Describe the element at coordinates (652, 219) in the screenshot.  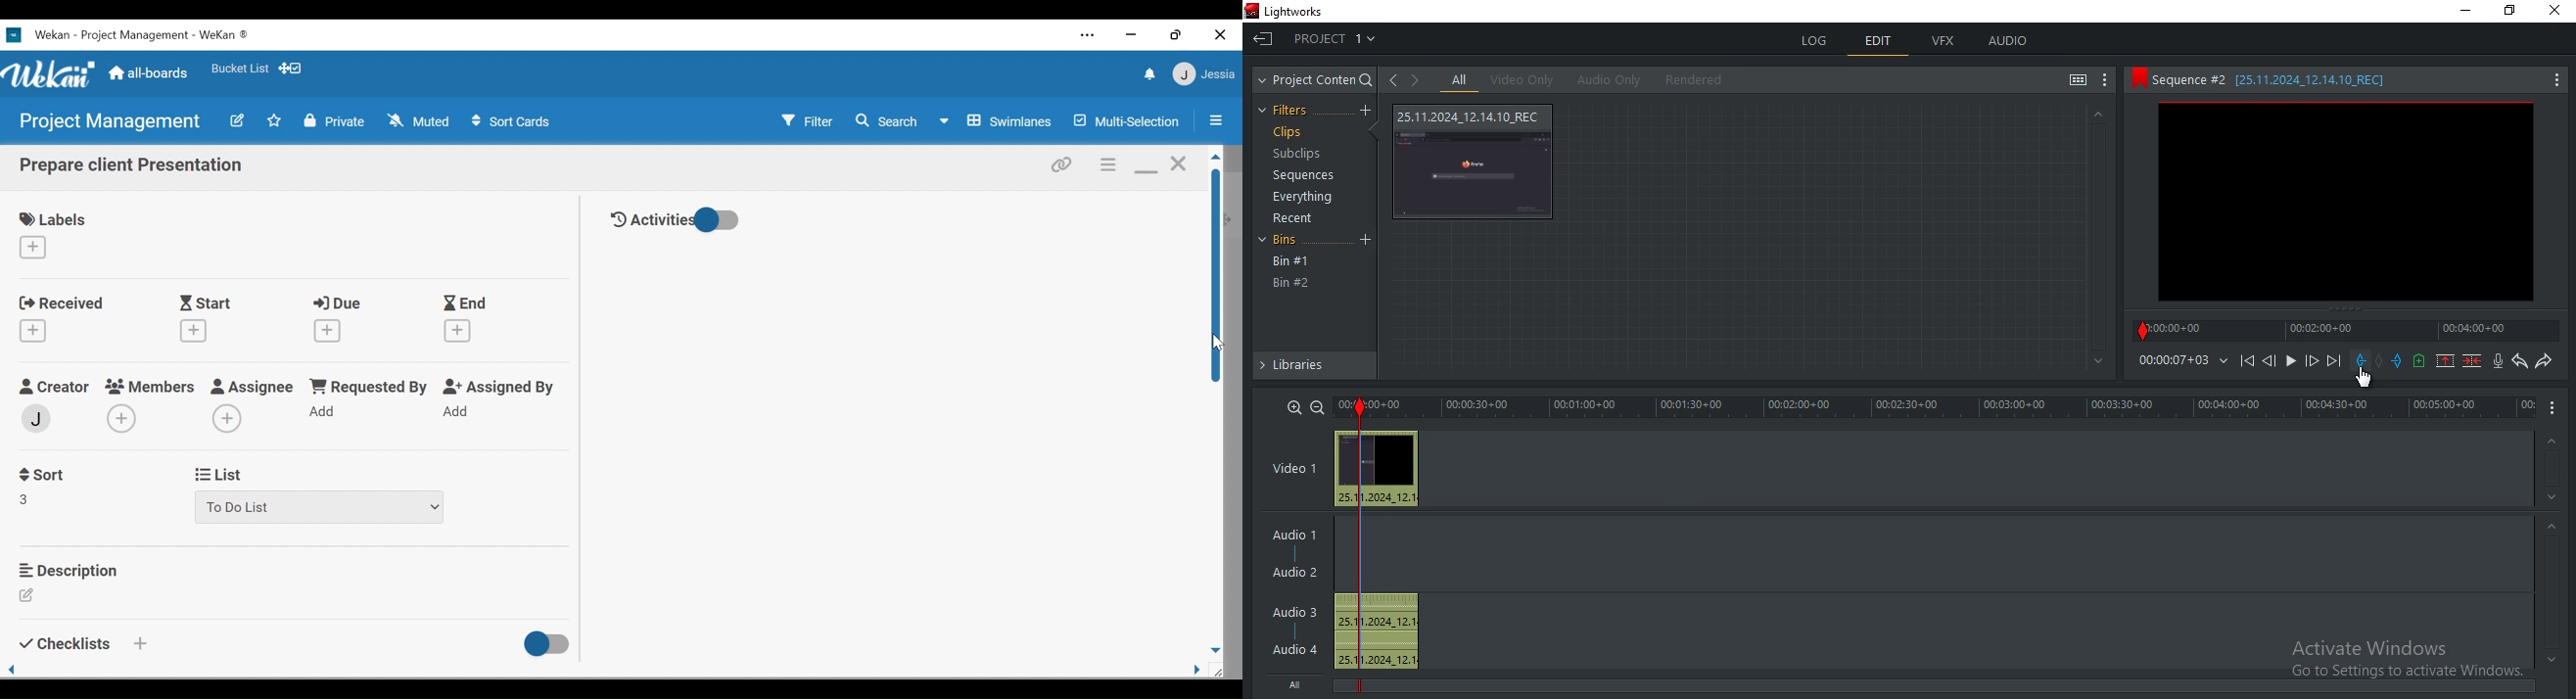
I see `Activities` at that location.